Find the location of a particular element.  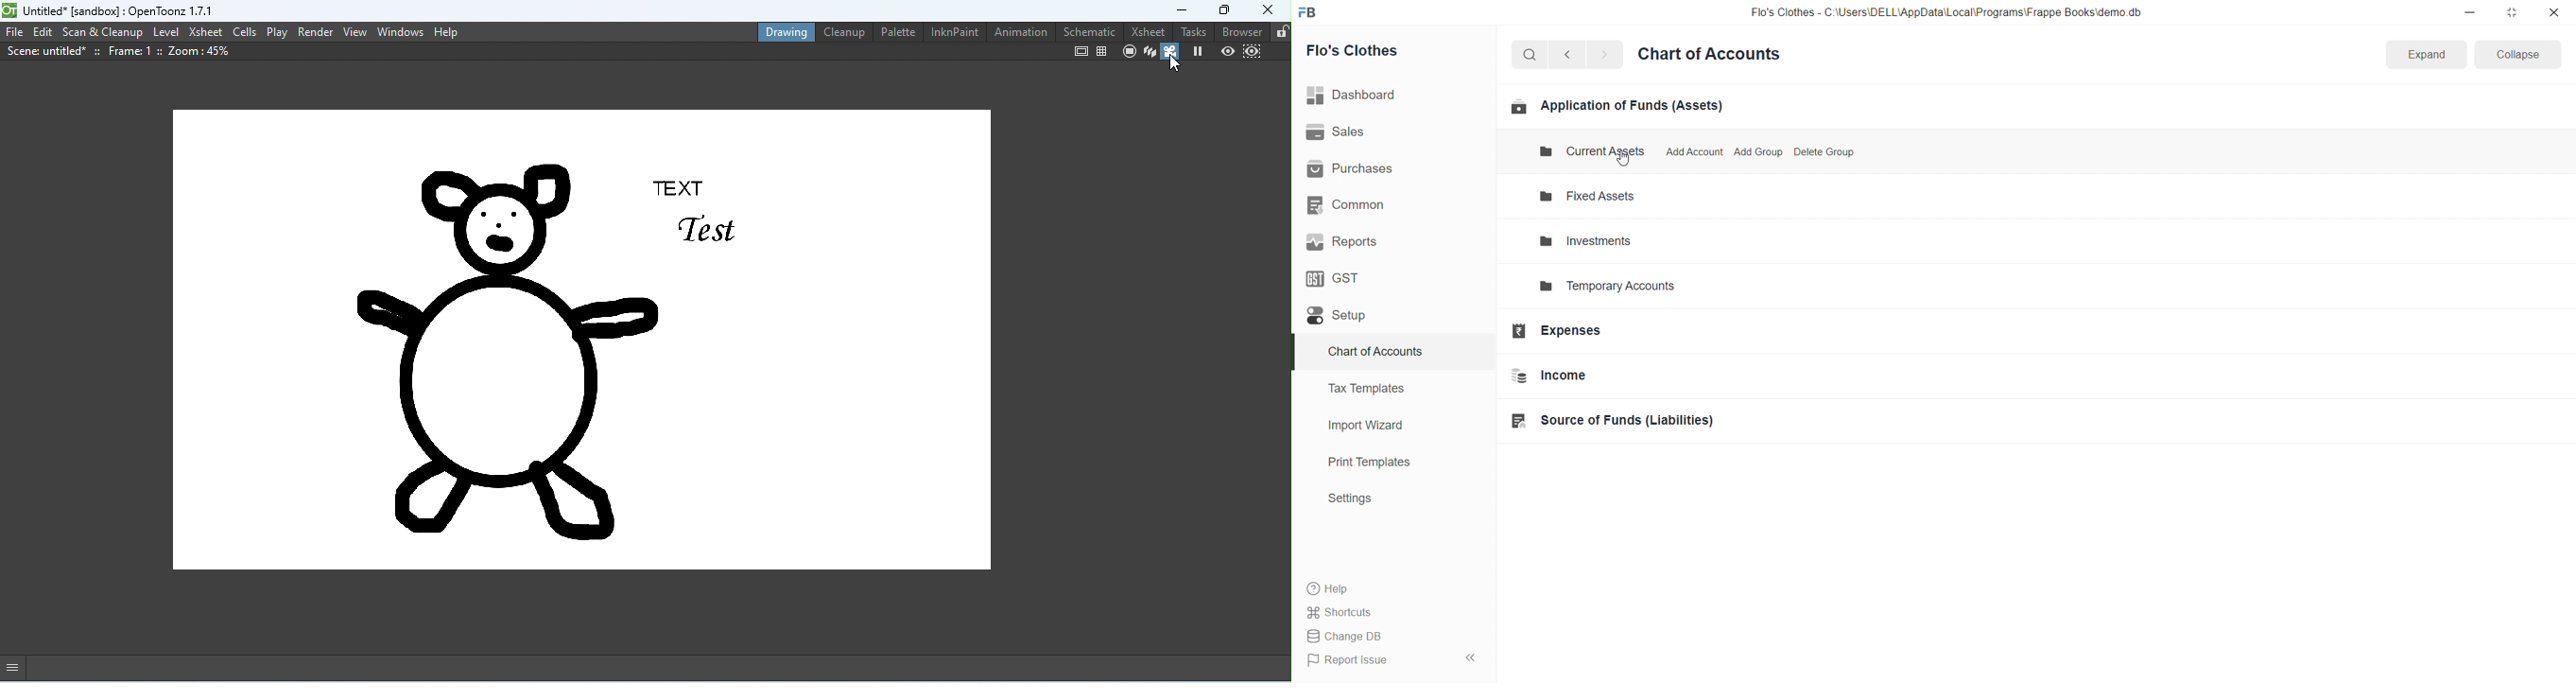

cursor is located at coordinates (1624, 158).